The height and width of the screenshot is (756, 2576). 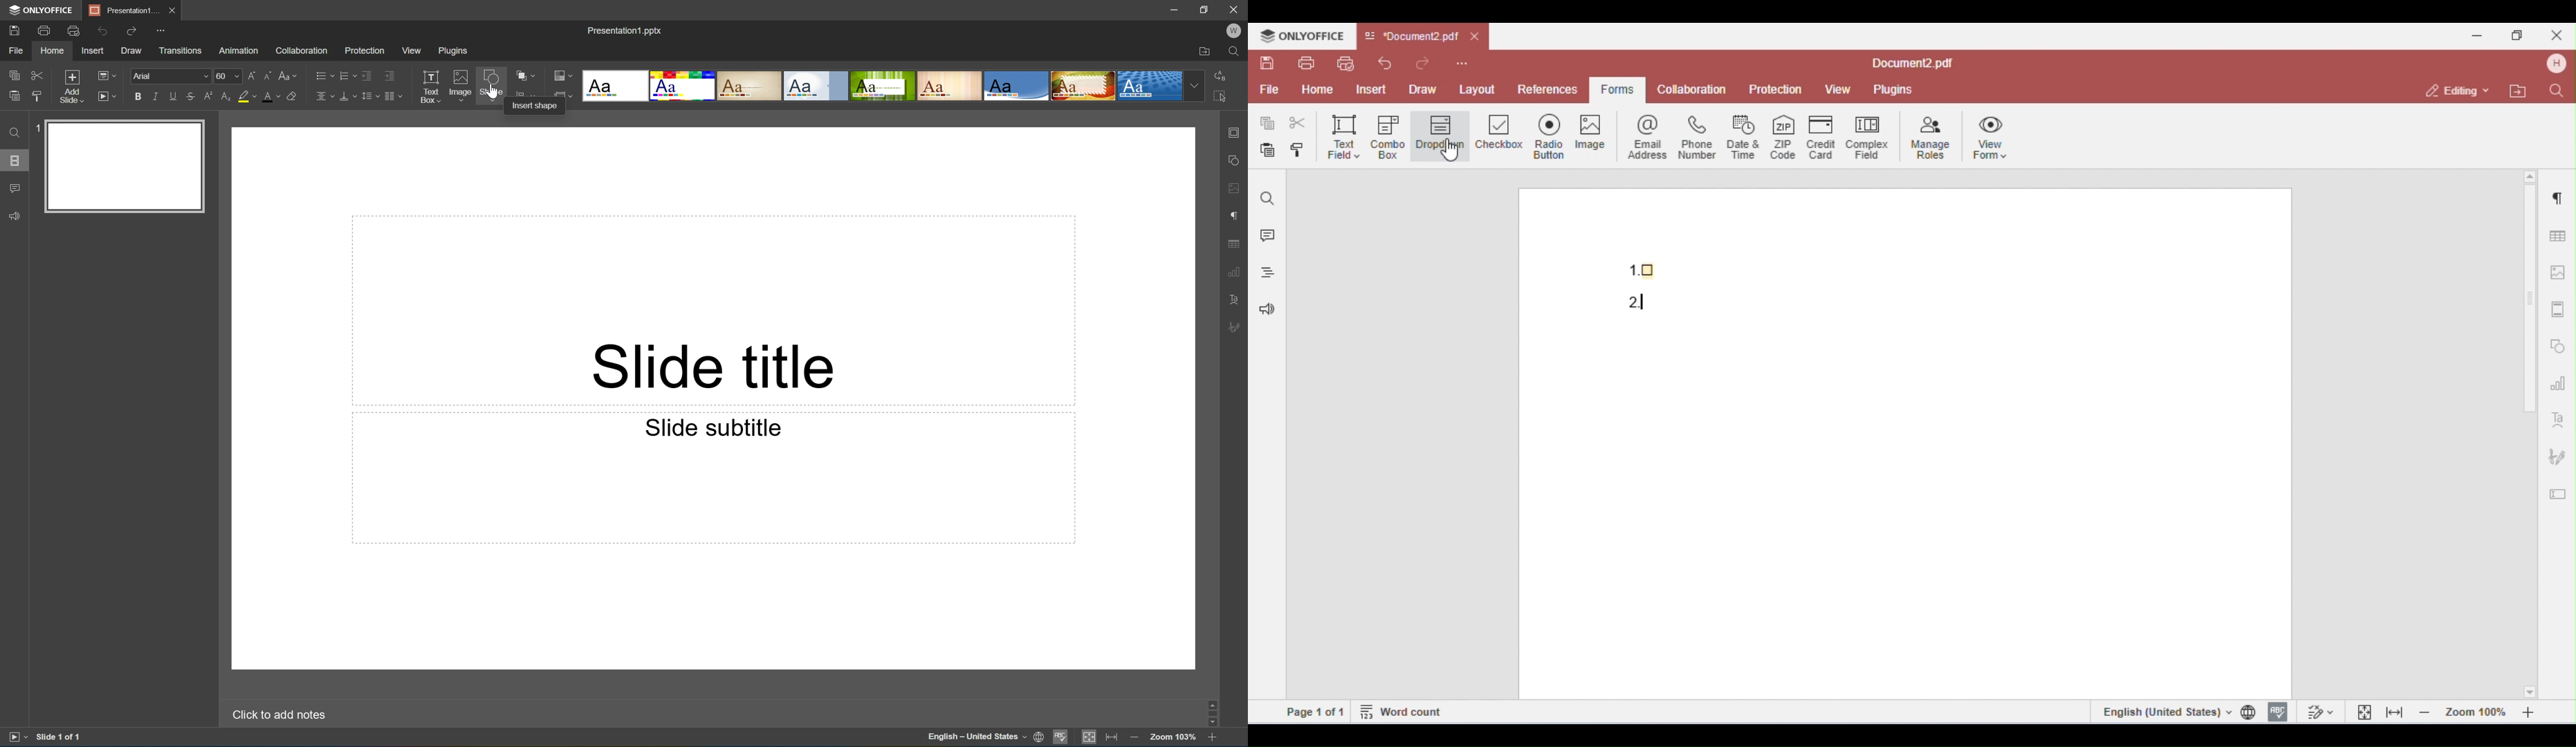 I want to click on File, so click(x=19, y=51).